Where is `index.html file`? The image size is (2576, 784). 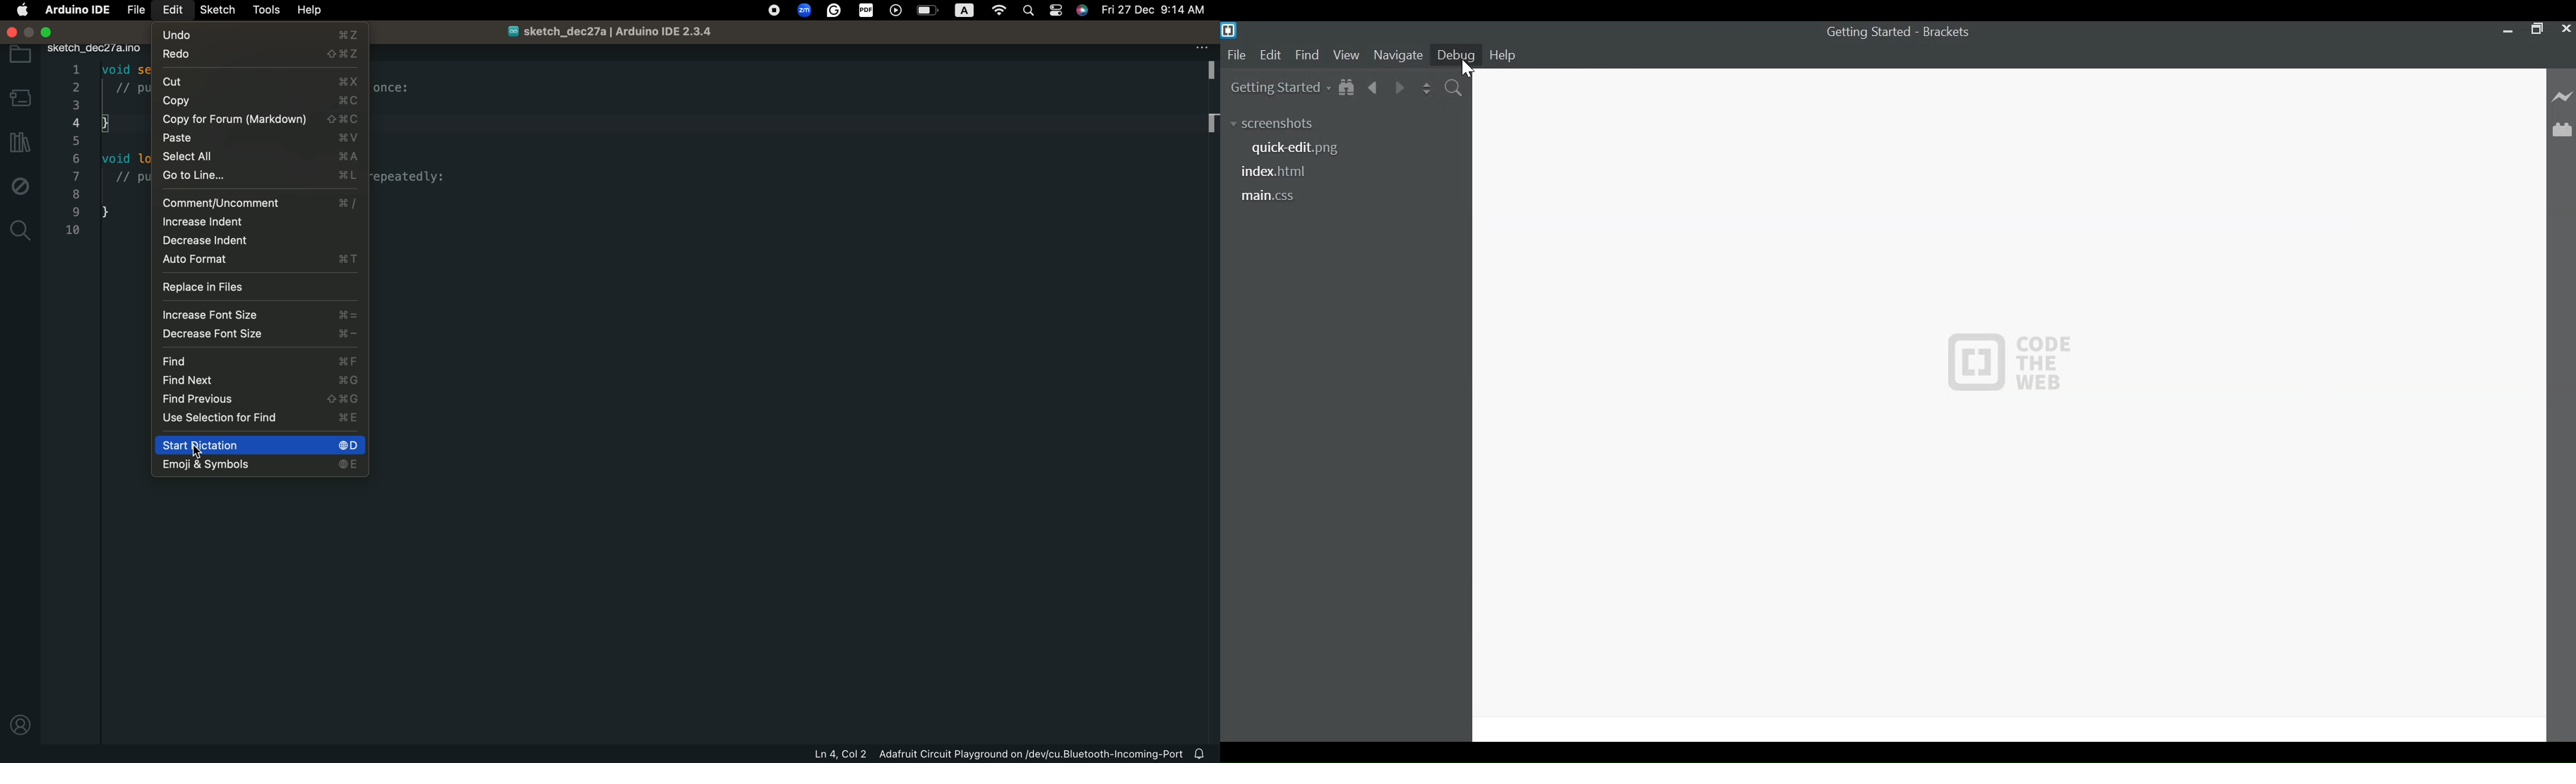 index.html file is located at coordinates (1278, 172).